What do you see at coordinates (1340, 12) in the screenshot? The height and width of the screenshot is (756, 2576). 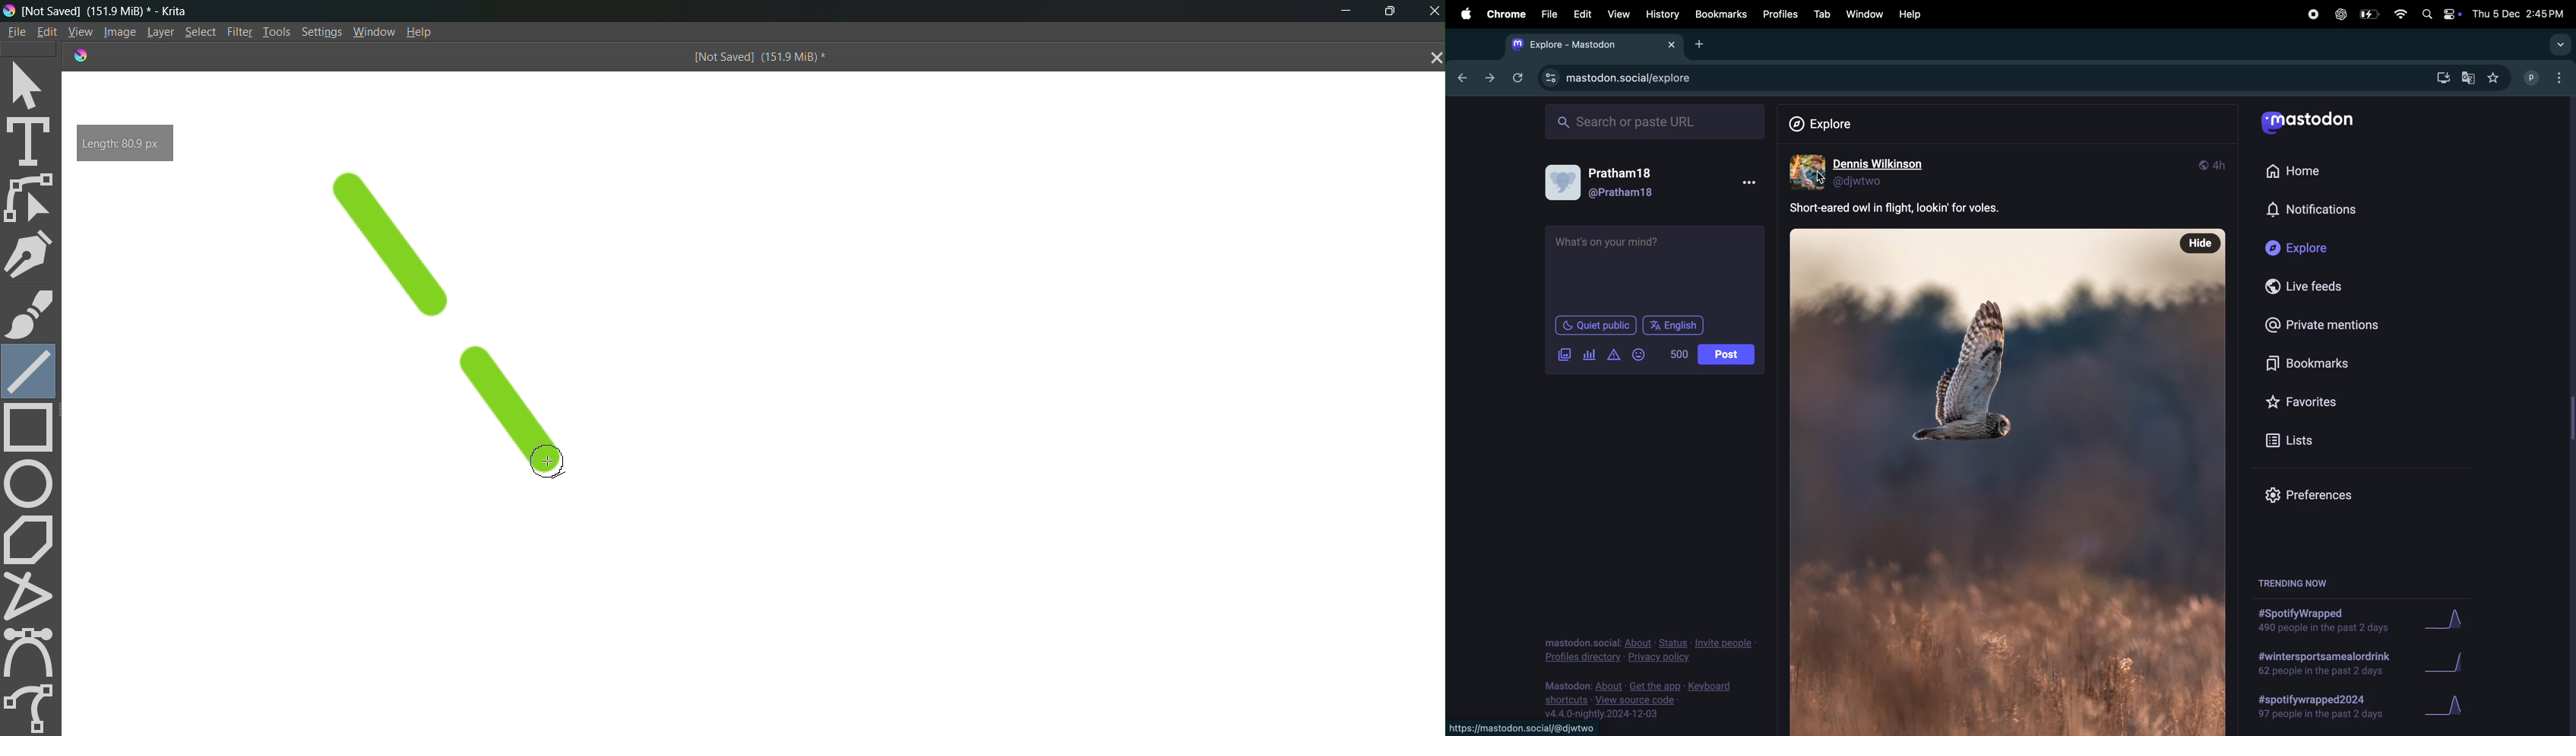 I see `minimize` at bounding box center [1340, 12].